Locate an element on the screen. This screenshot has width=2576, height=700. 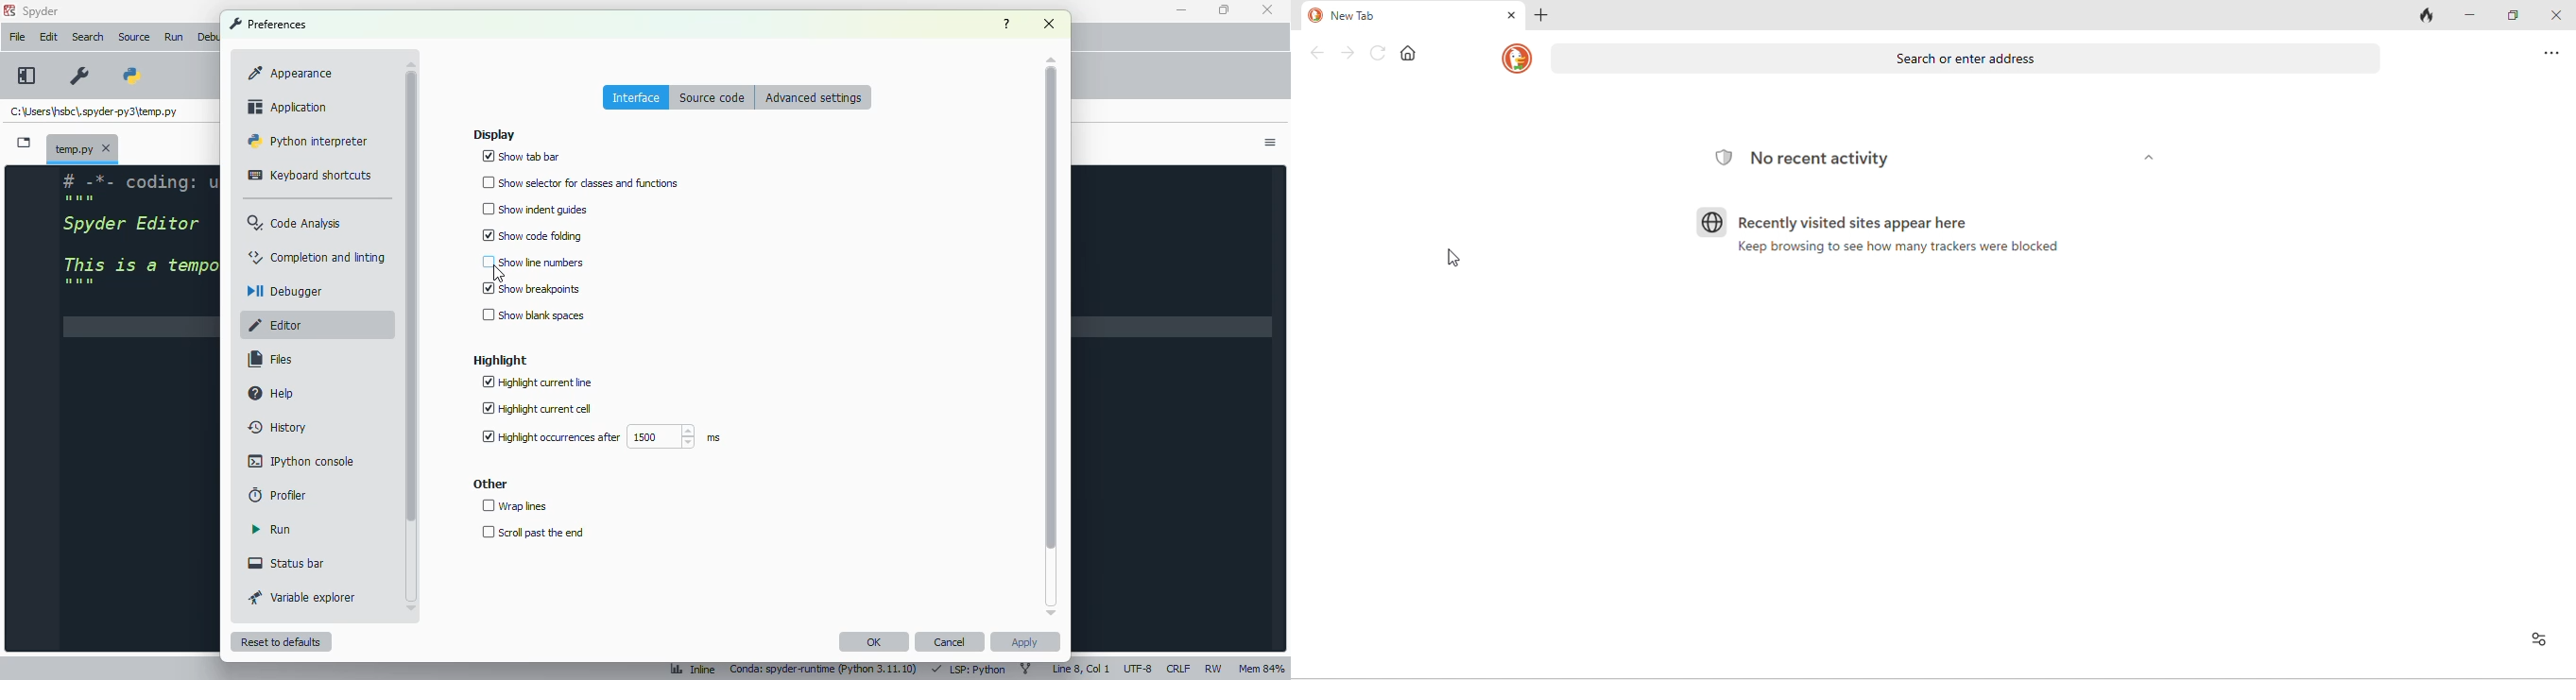
appearance is located at coordinates (289, 74).